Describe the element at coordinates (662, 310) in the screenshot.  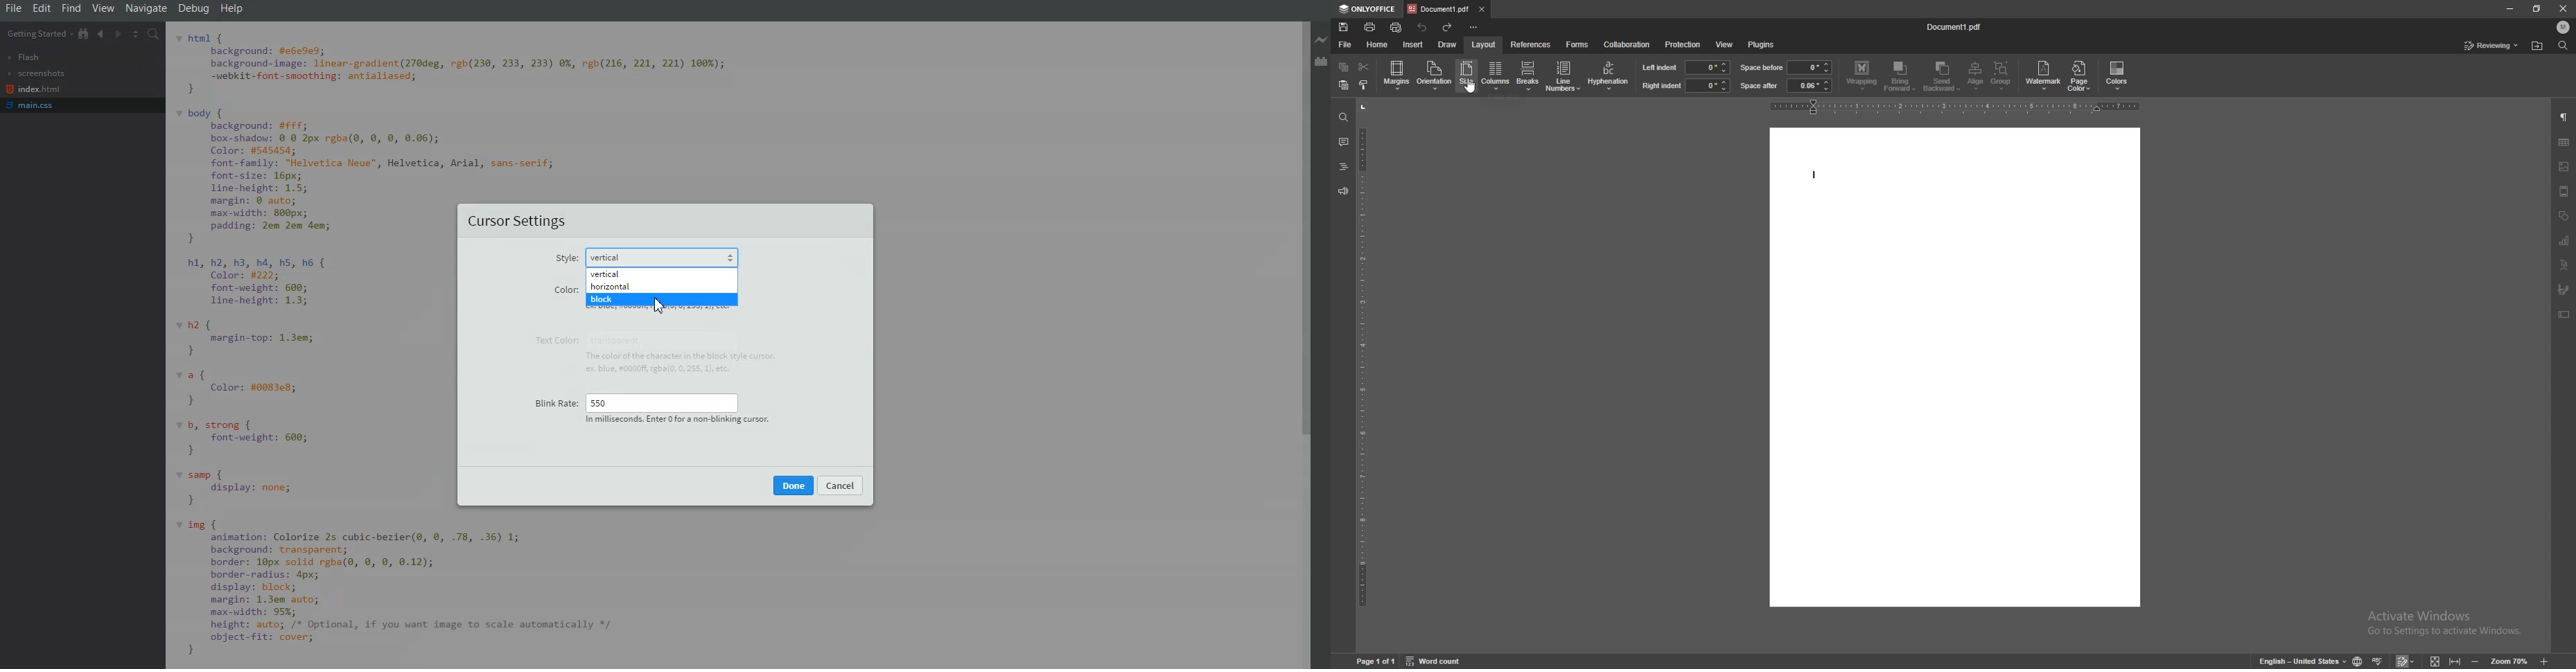
I see `Cursor` at that location.